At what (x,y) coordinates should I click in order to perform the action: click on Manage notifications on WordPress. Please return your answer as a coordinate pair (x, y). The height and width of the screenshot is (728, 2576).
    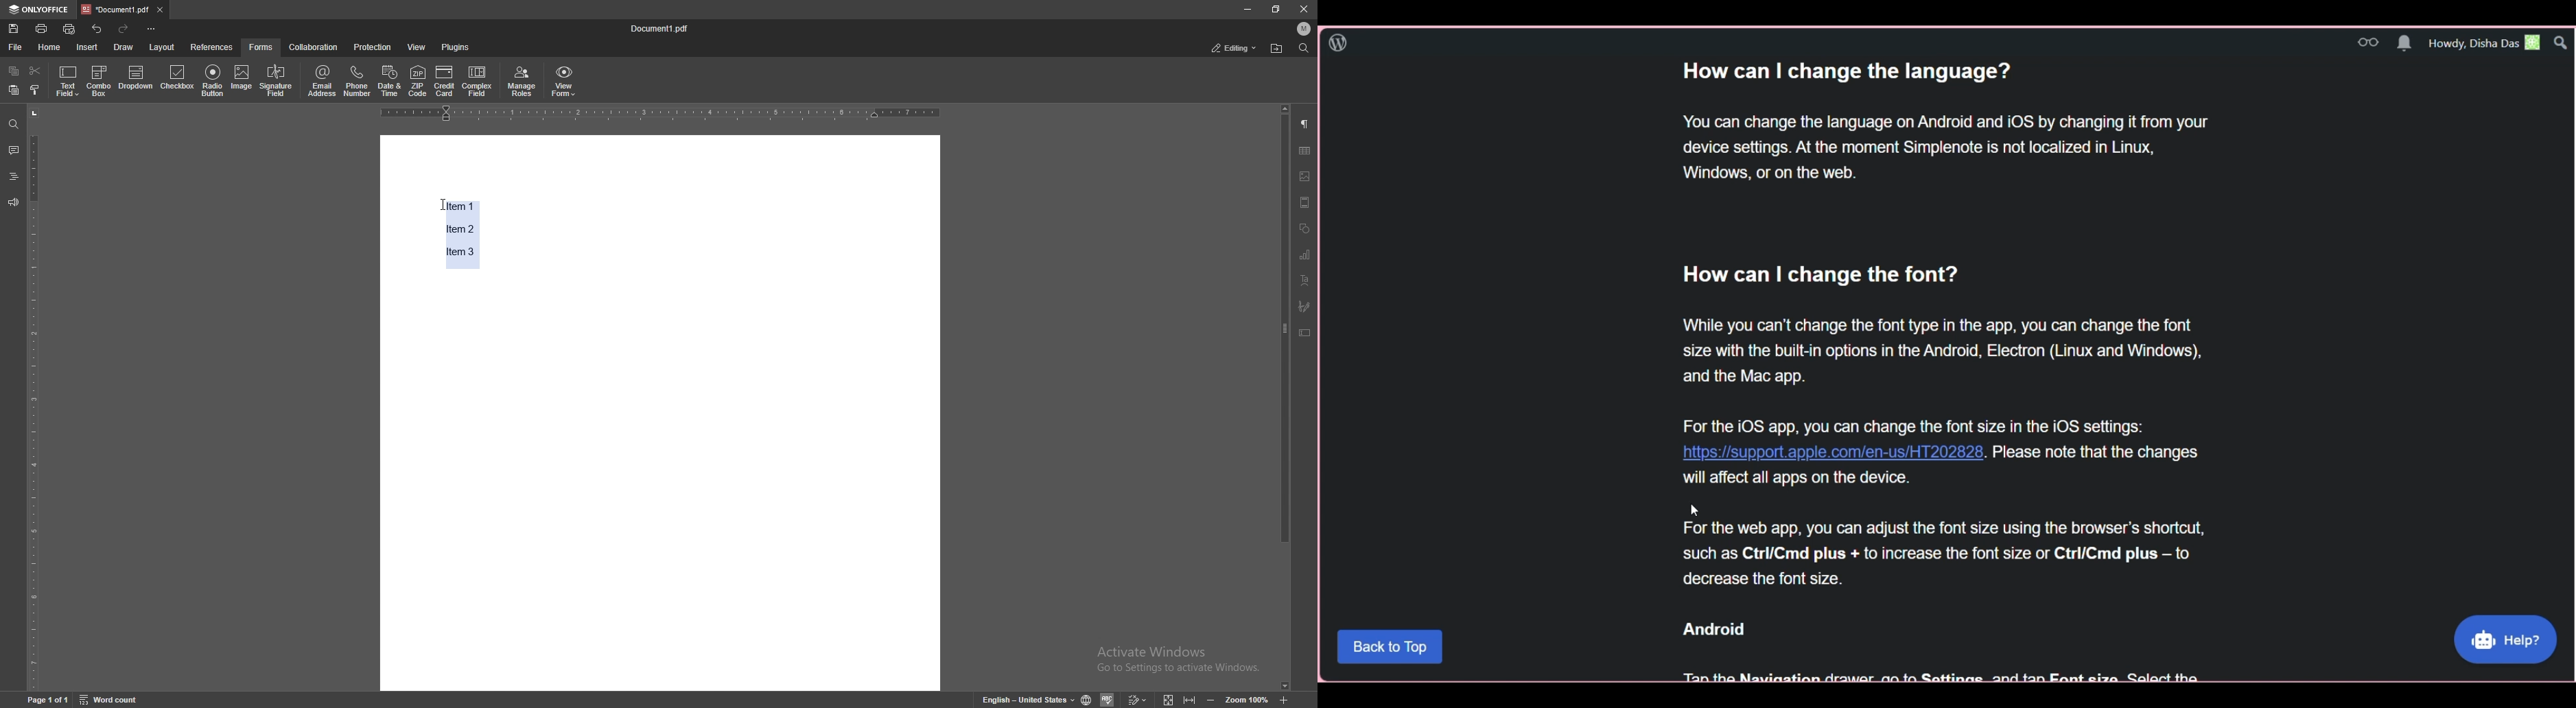
    Looking at the image, I should click on (2404, 43).